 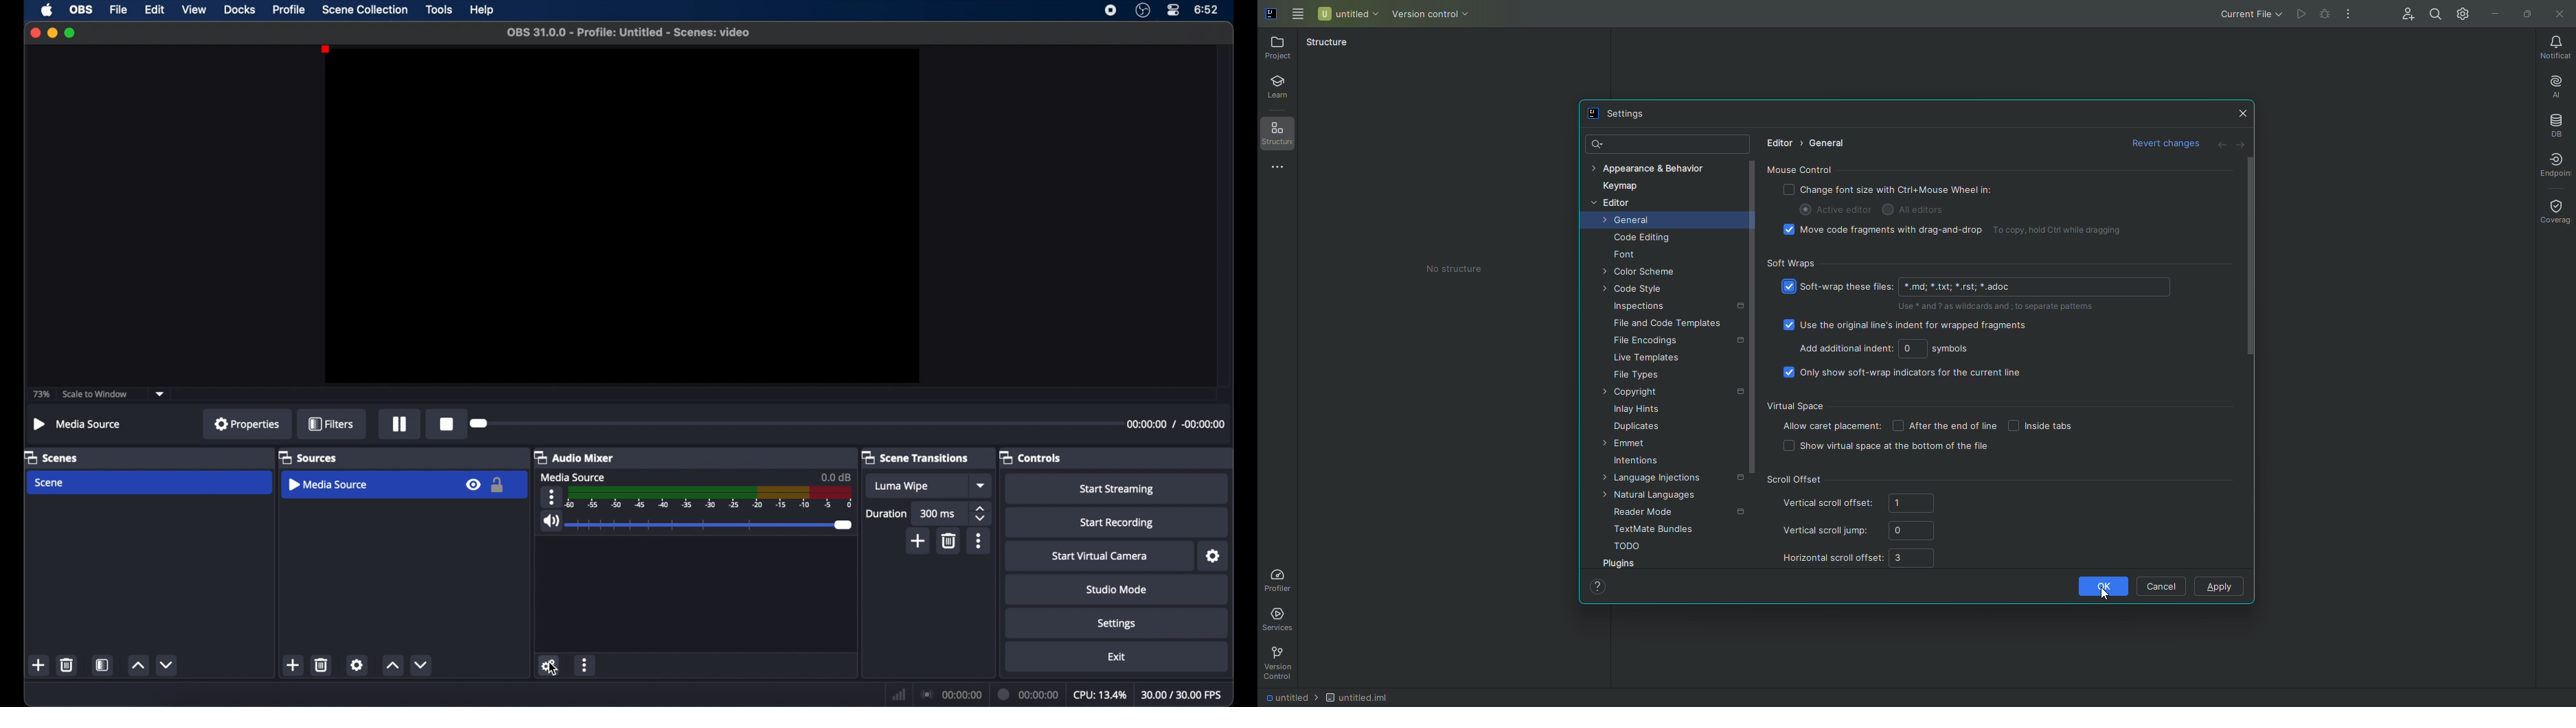 What do you see at coordinates (239, 10) in the screenshot?
I see `docks` at bounding box center [239, 10].